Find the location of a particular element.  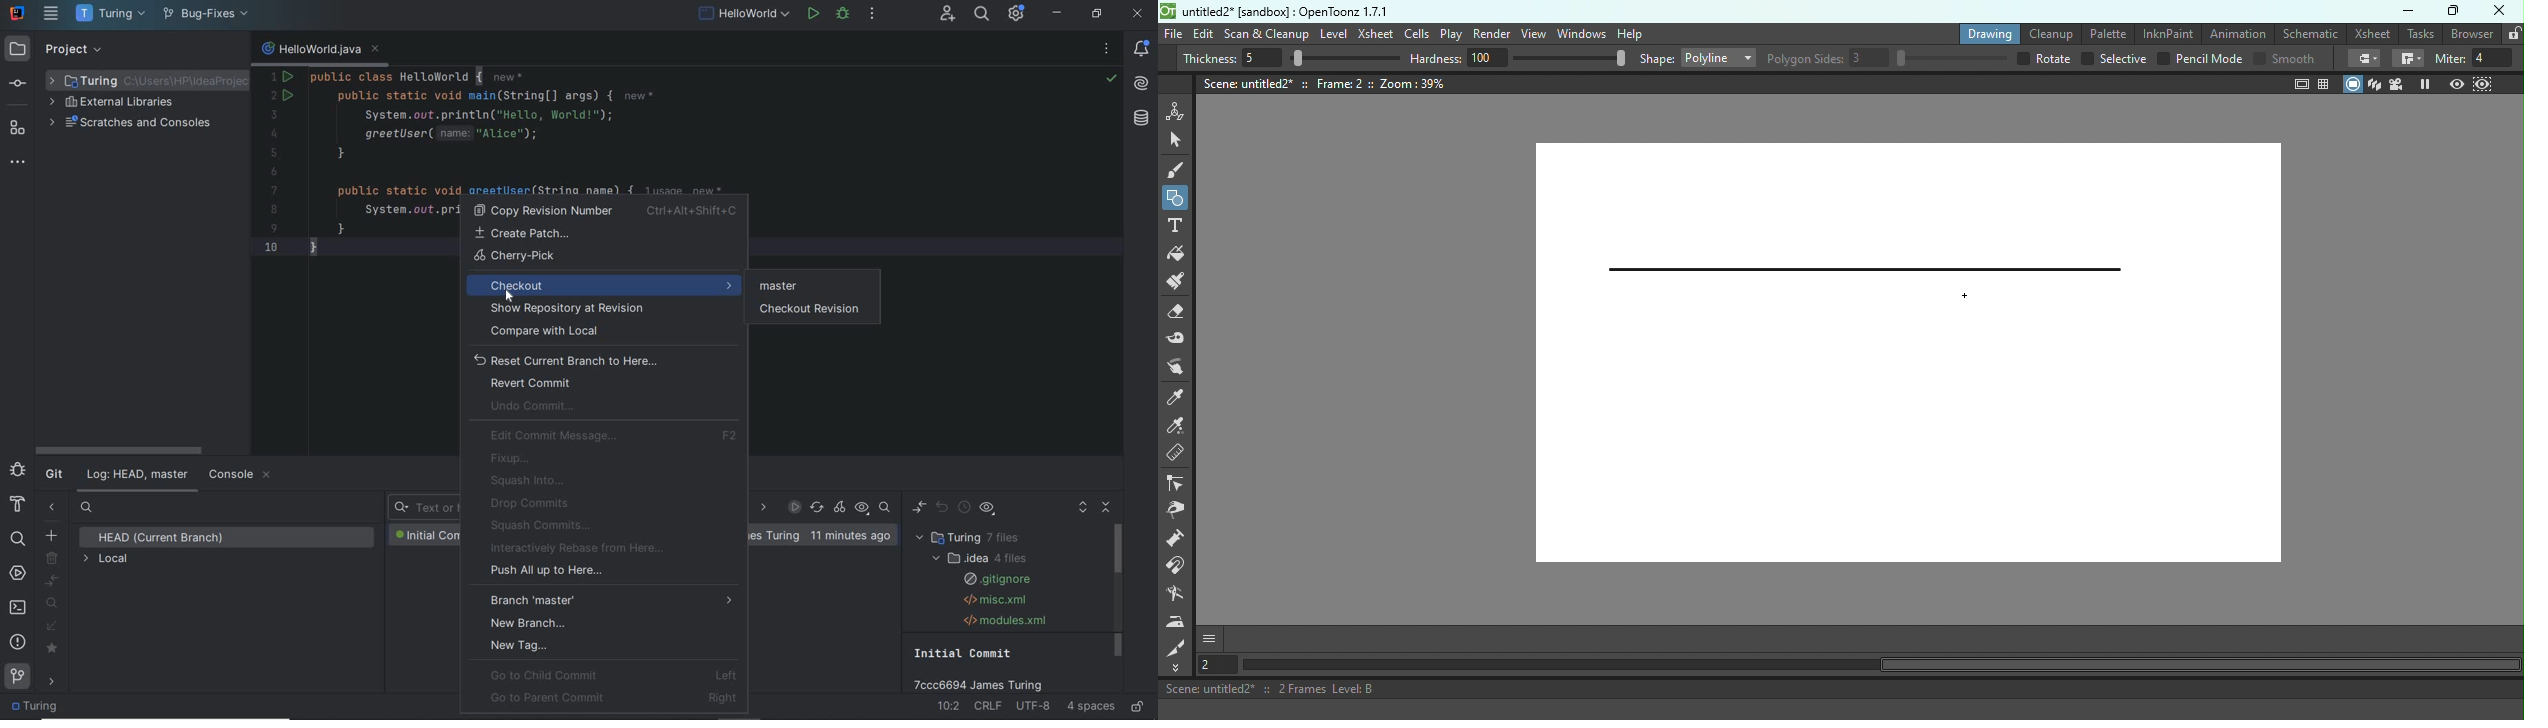

Tape tool is located at coordinates (1180, 340).